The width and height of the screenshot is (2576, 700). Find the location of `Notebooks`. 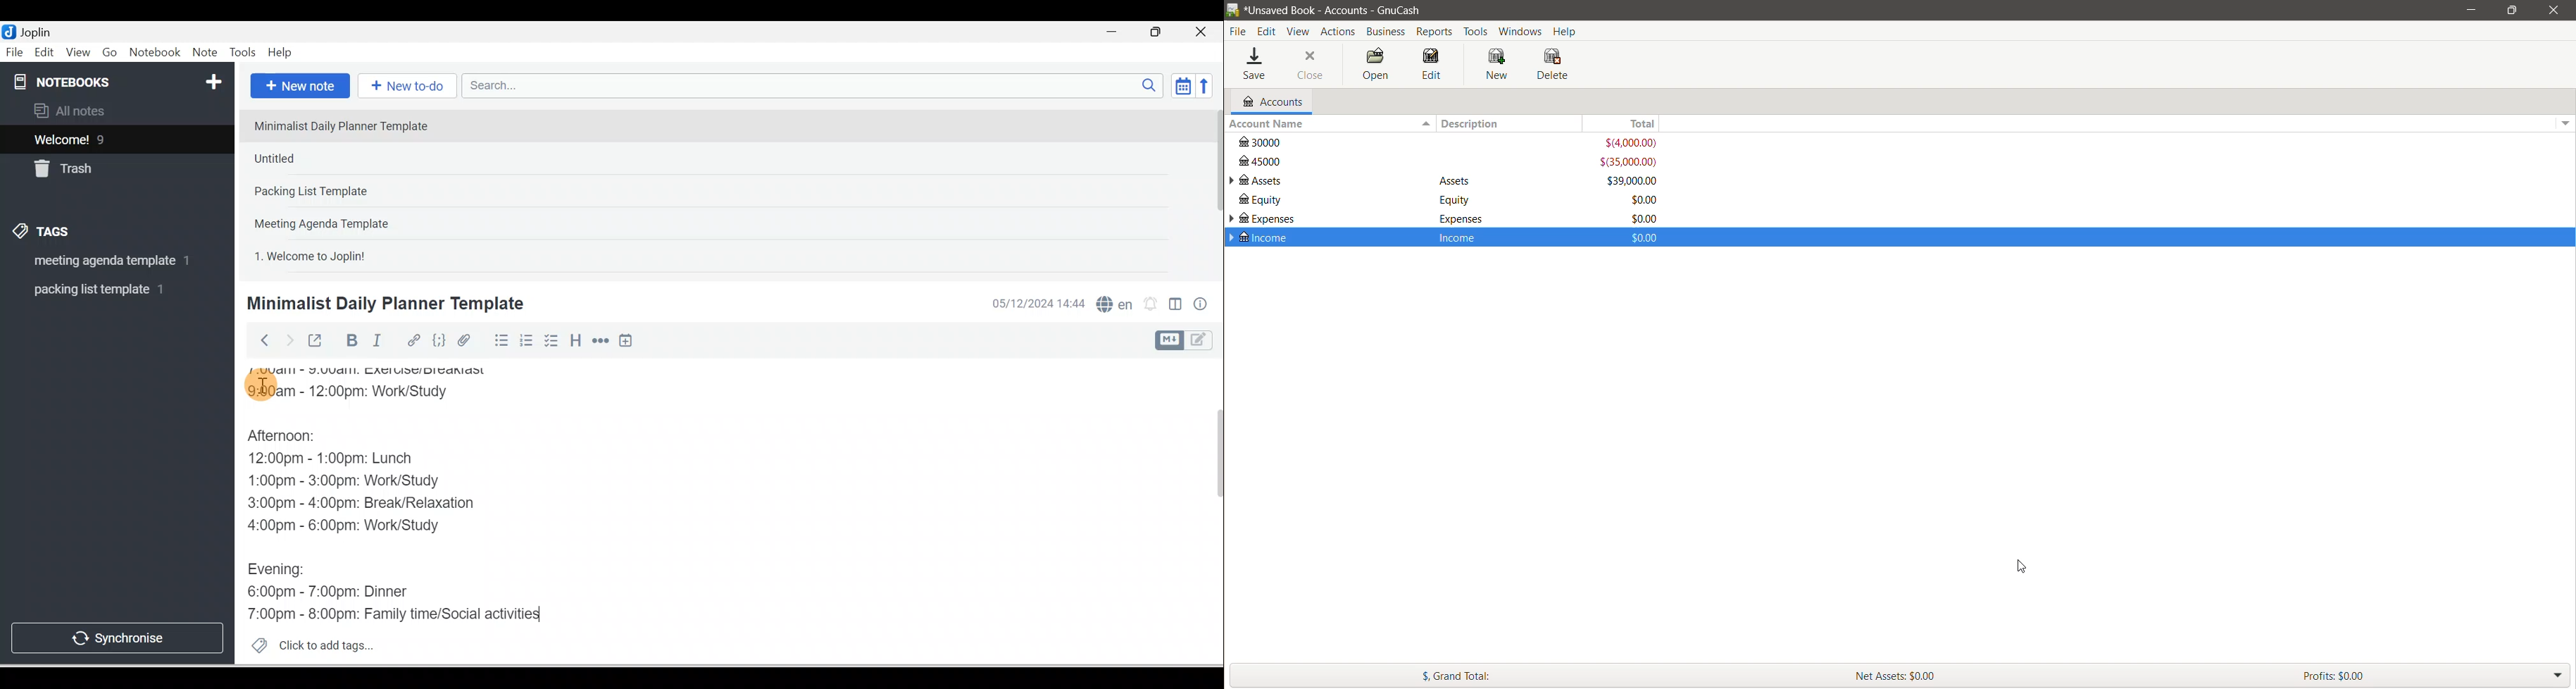

Notebooks is located at coordinates (120, 79).